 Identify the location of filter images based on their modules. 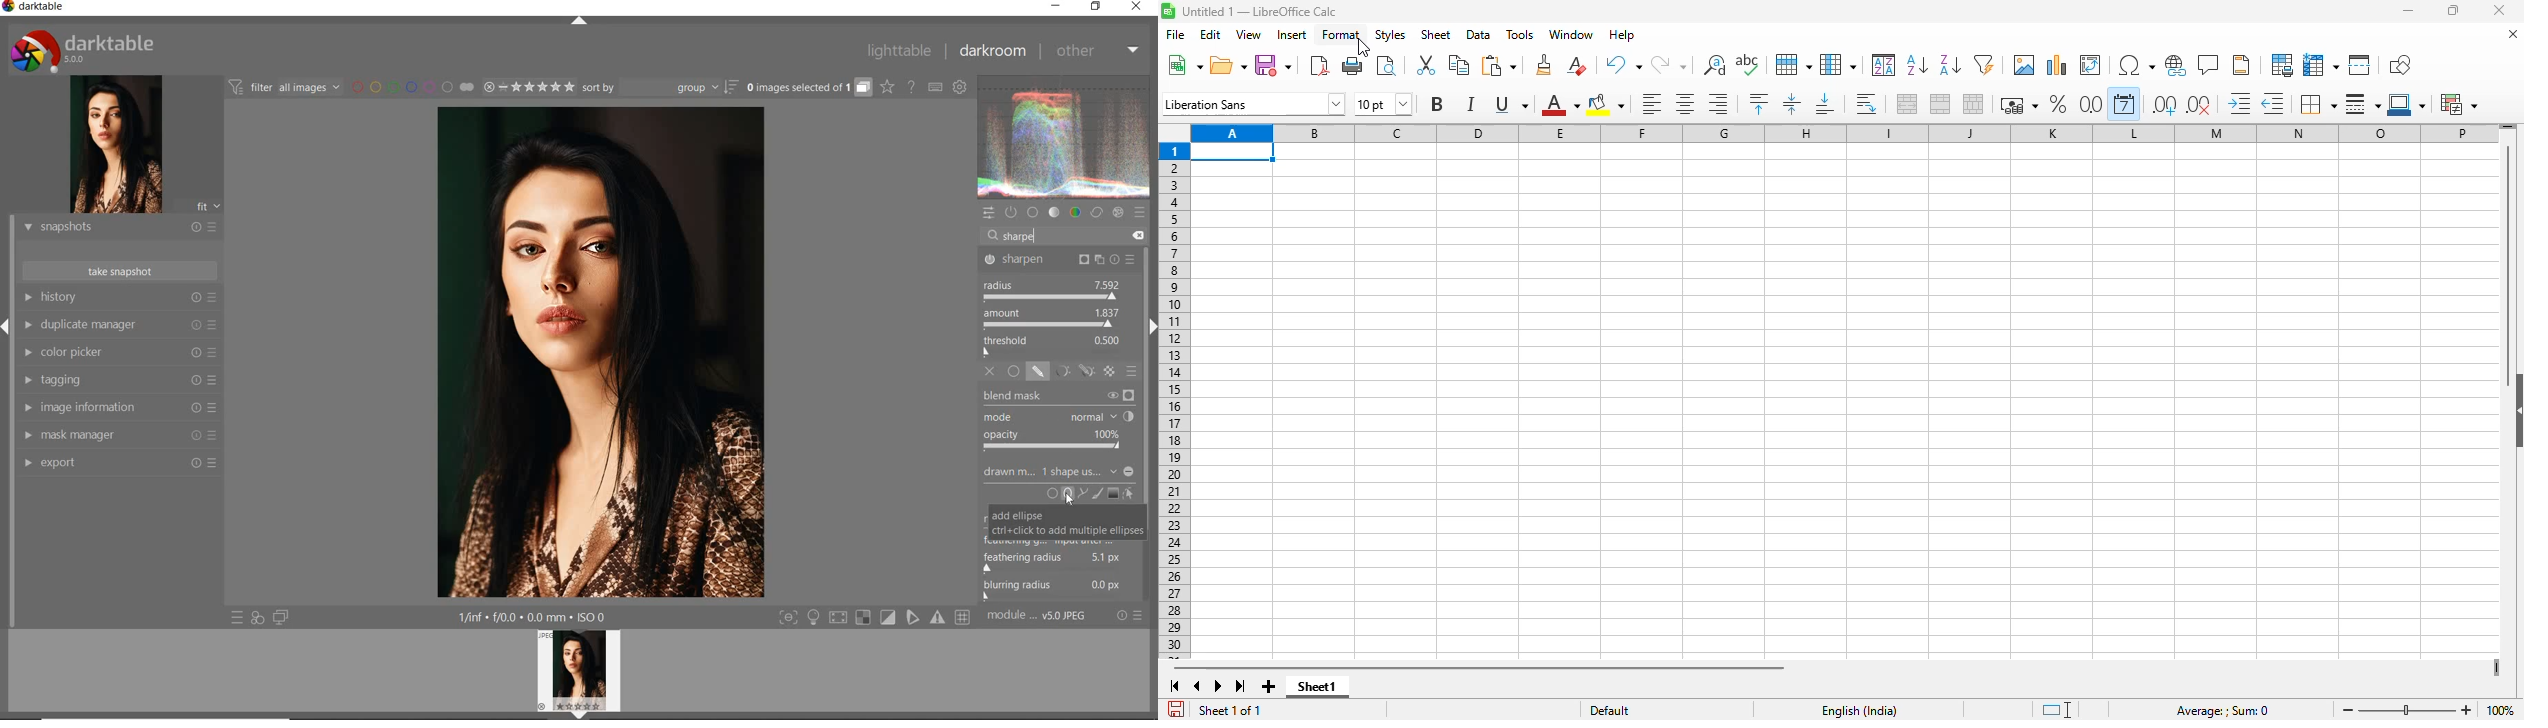
(286, 86).